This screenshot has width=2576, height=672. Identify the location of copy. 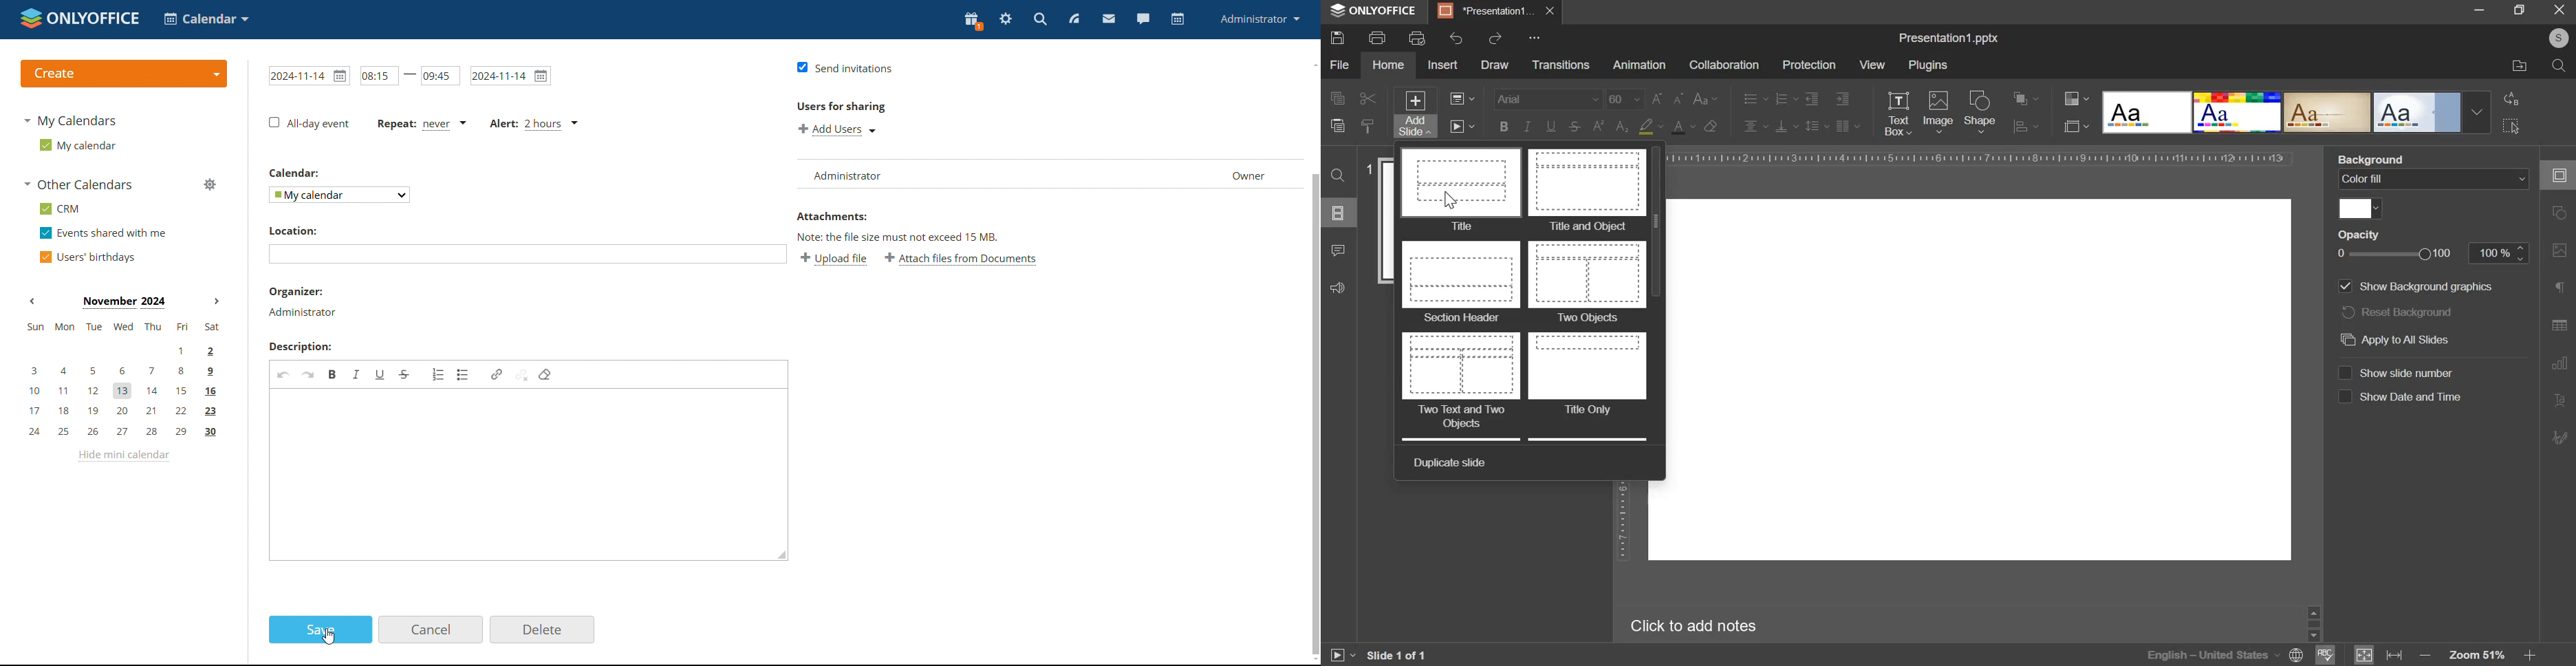
(1337, 99).